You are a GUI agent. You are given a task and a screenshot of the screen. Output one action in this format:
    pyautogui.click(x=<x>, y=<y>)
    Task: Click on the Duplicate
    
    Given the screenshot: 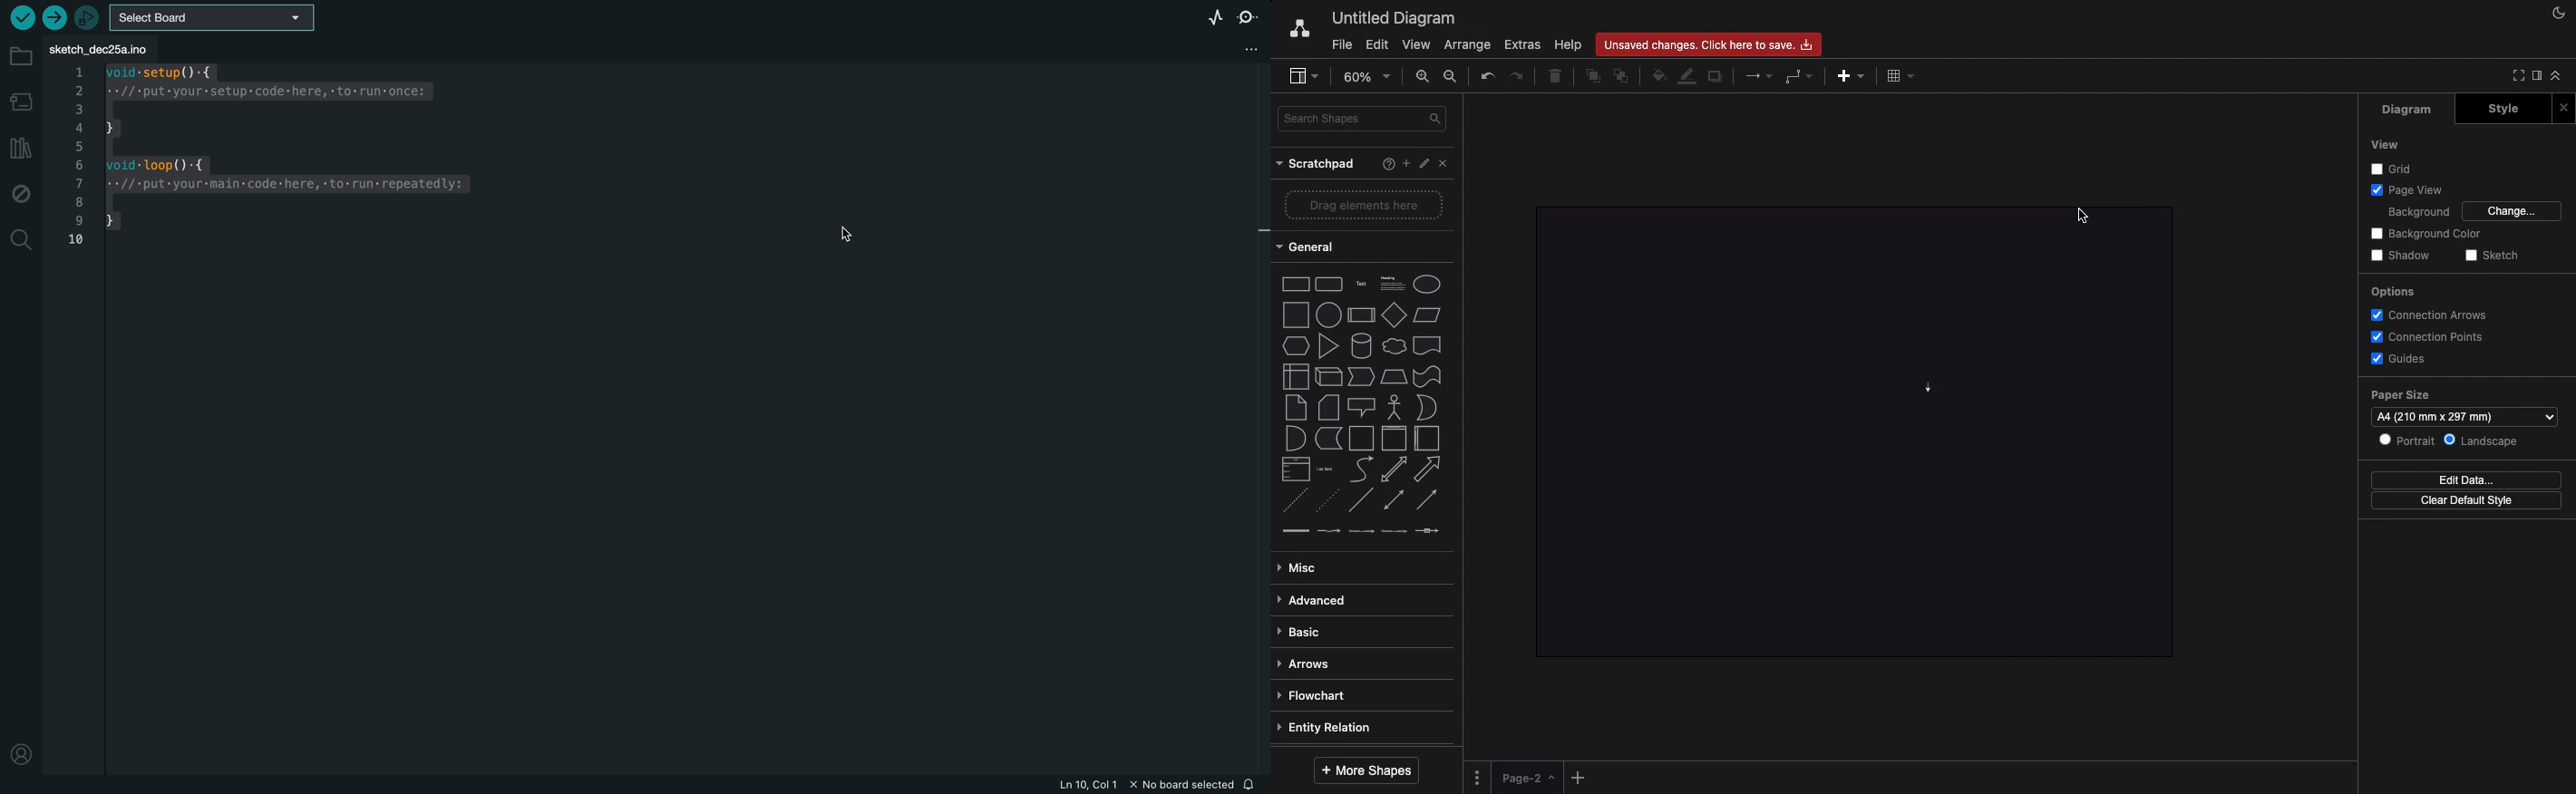 What is the action you would take?
    pyautogui.click(x=1715, y=78)
    